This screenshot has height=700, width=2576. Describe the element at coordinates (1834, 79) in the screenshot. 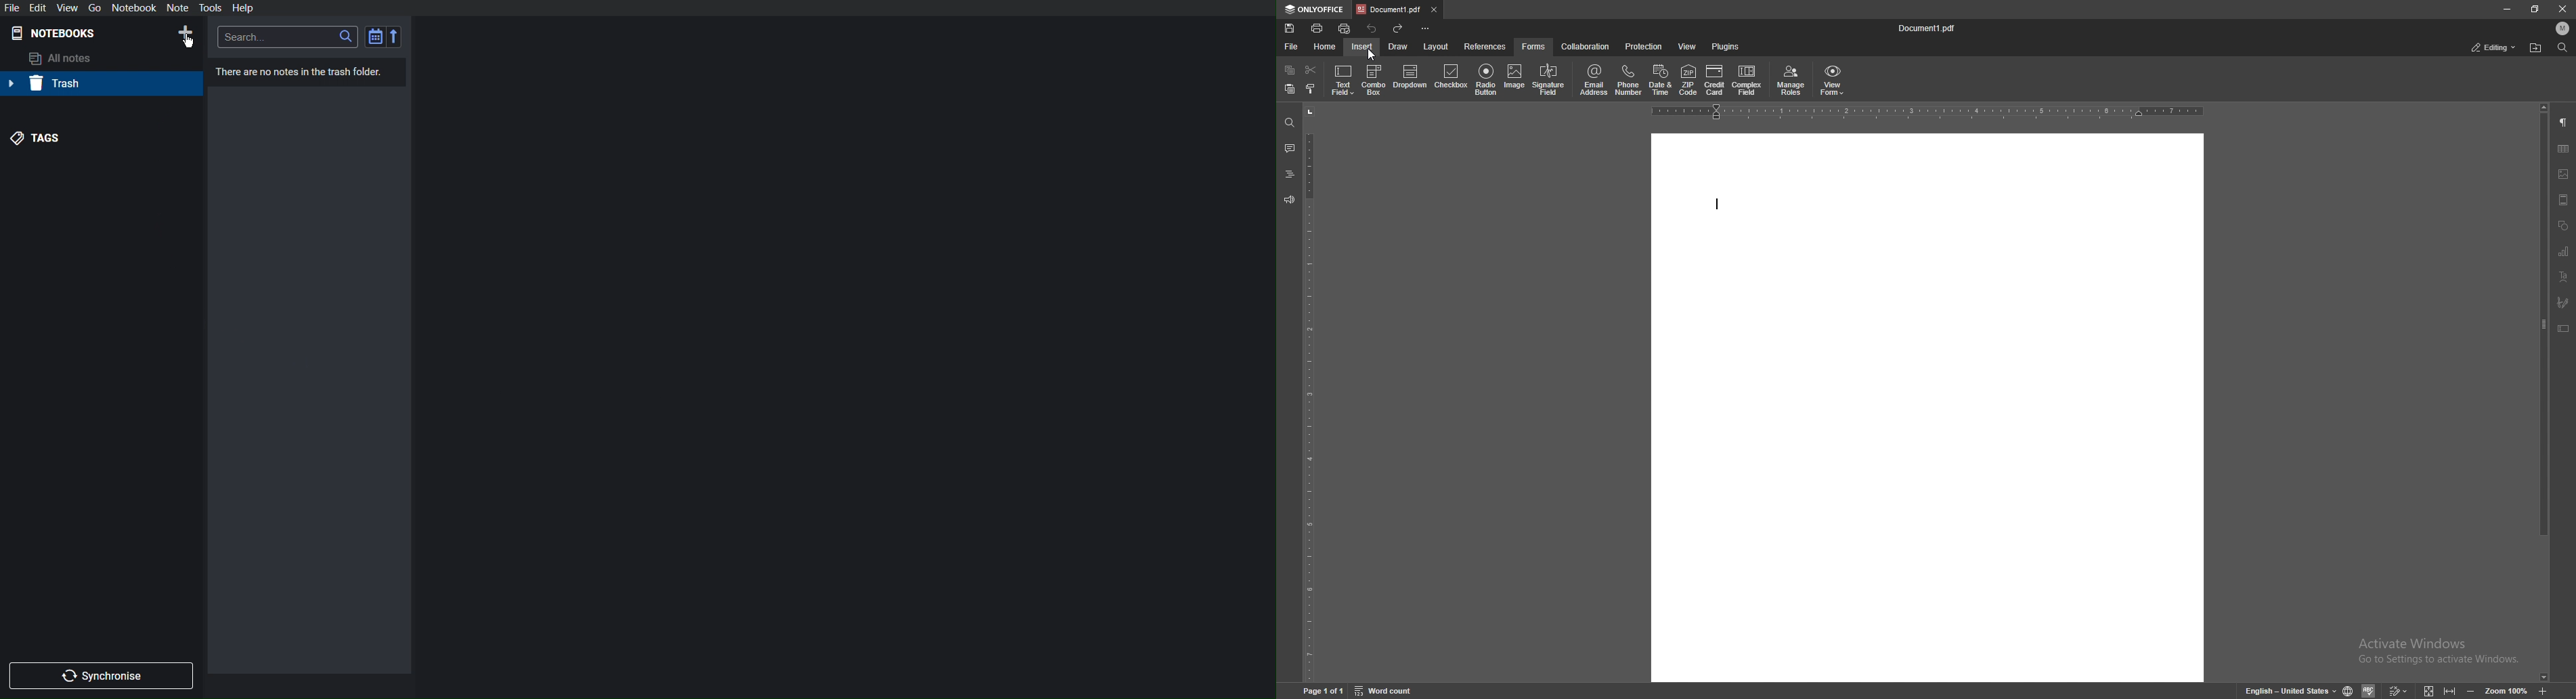

I see `view form` at that location.